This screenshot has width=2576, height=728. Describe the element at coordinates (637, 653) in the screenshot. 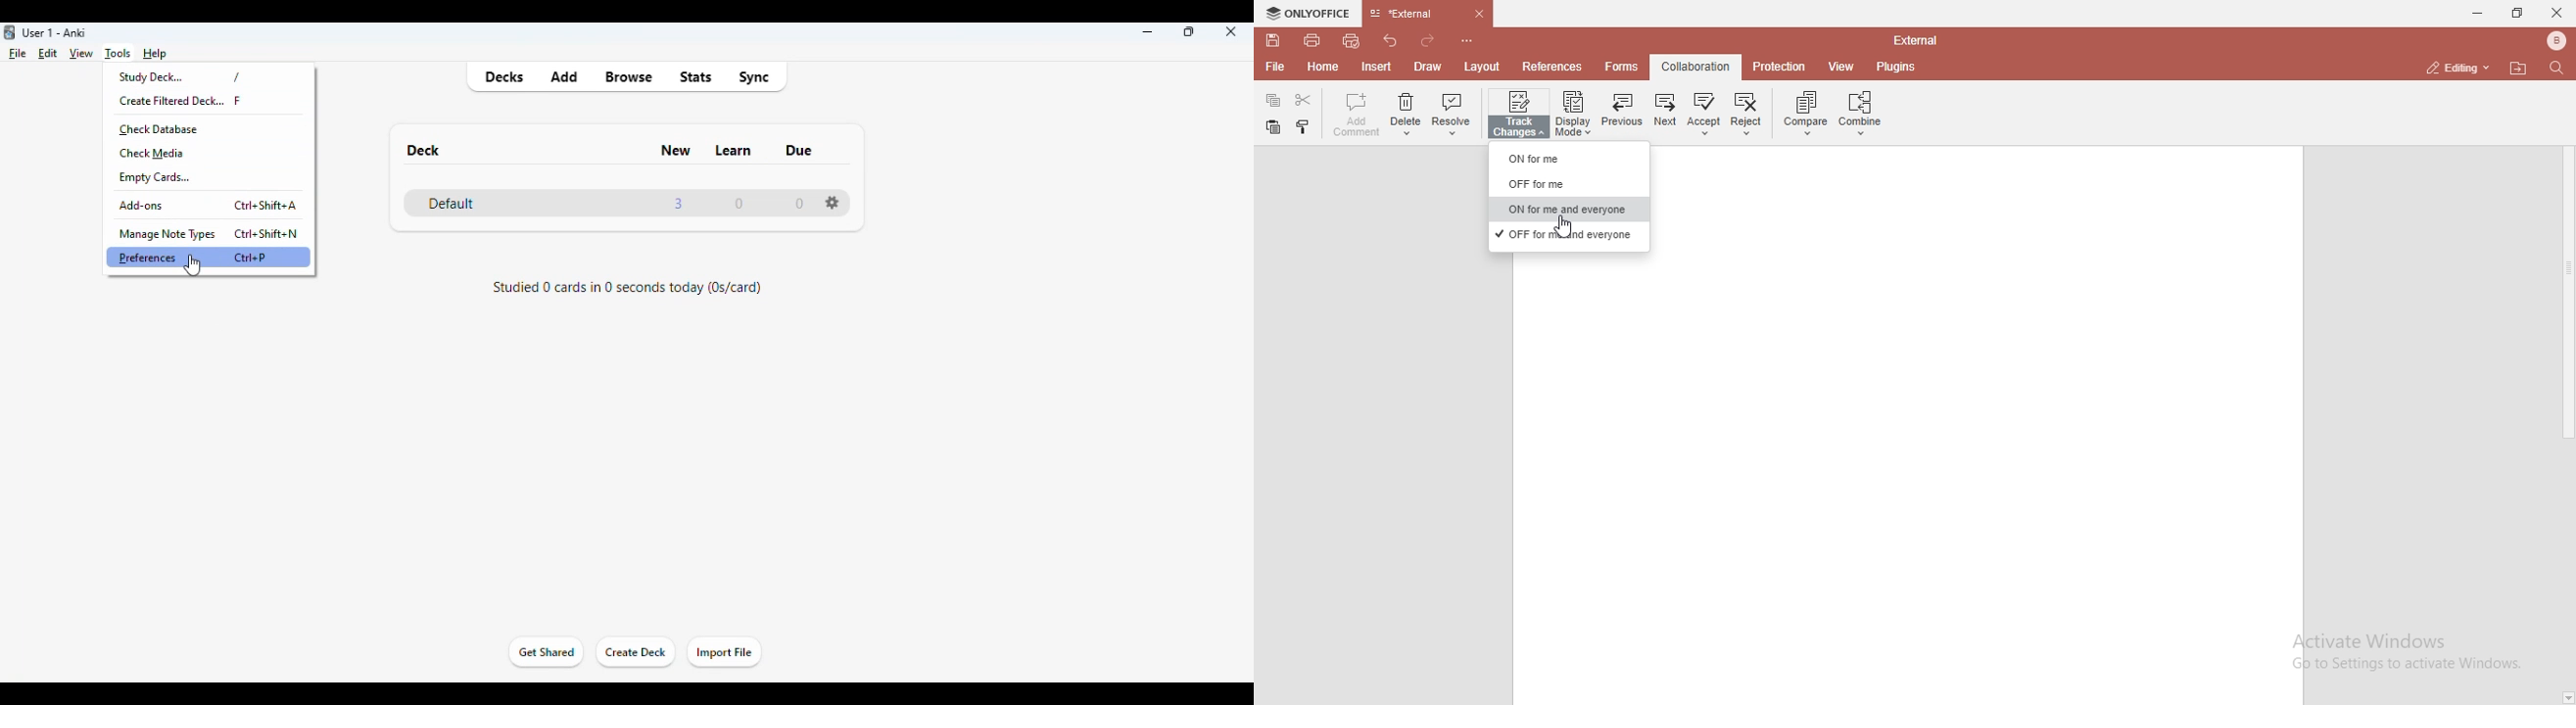

I see `create deck` at that location.